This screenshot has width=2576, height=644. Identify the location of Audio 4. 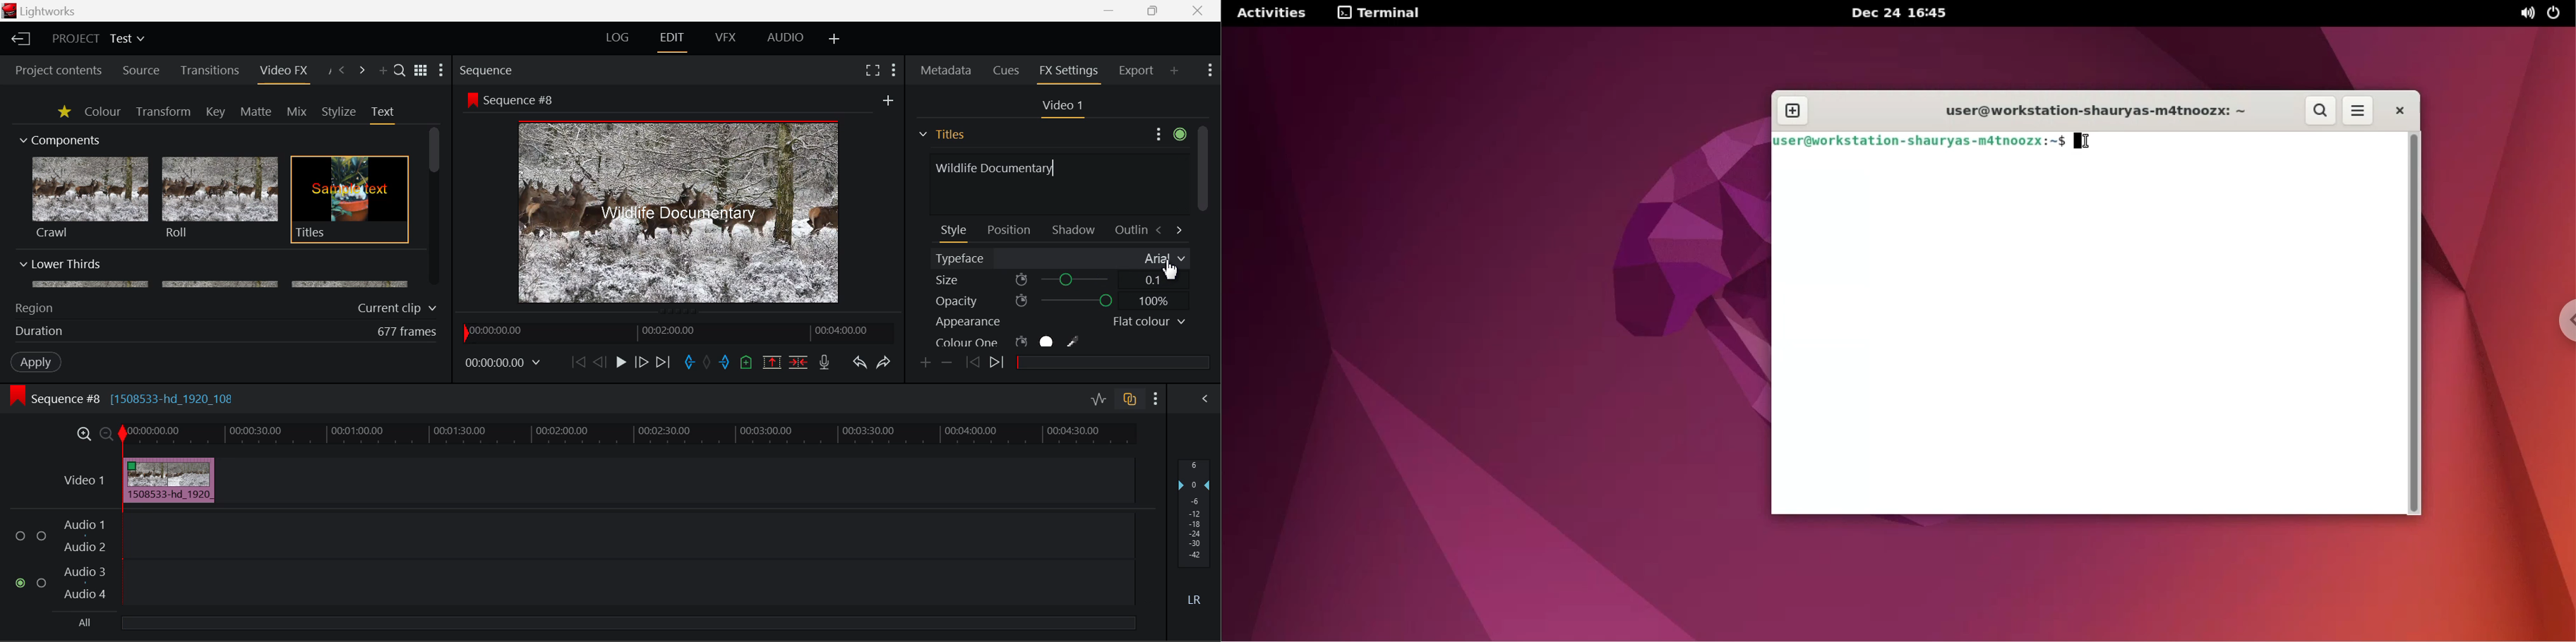
(85, 593).